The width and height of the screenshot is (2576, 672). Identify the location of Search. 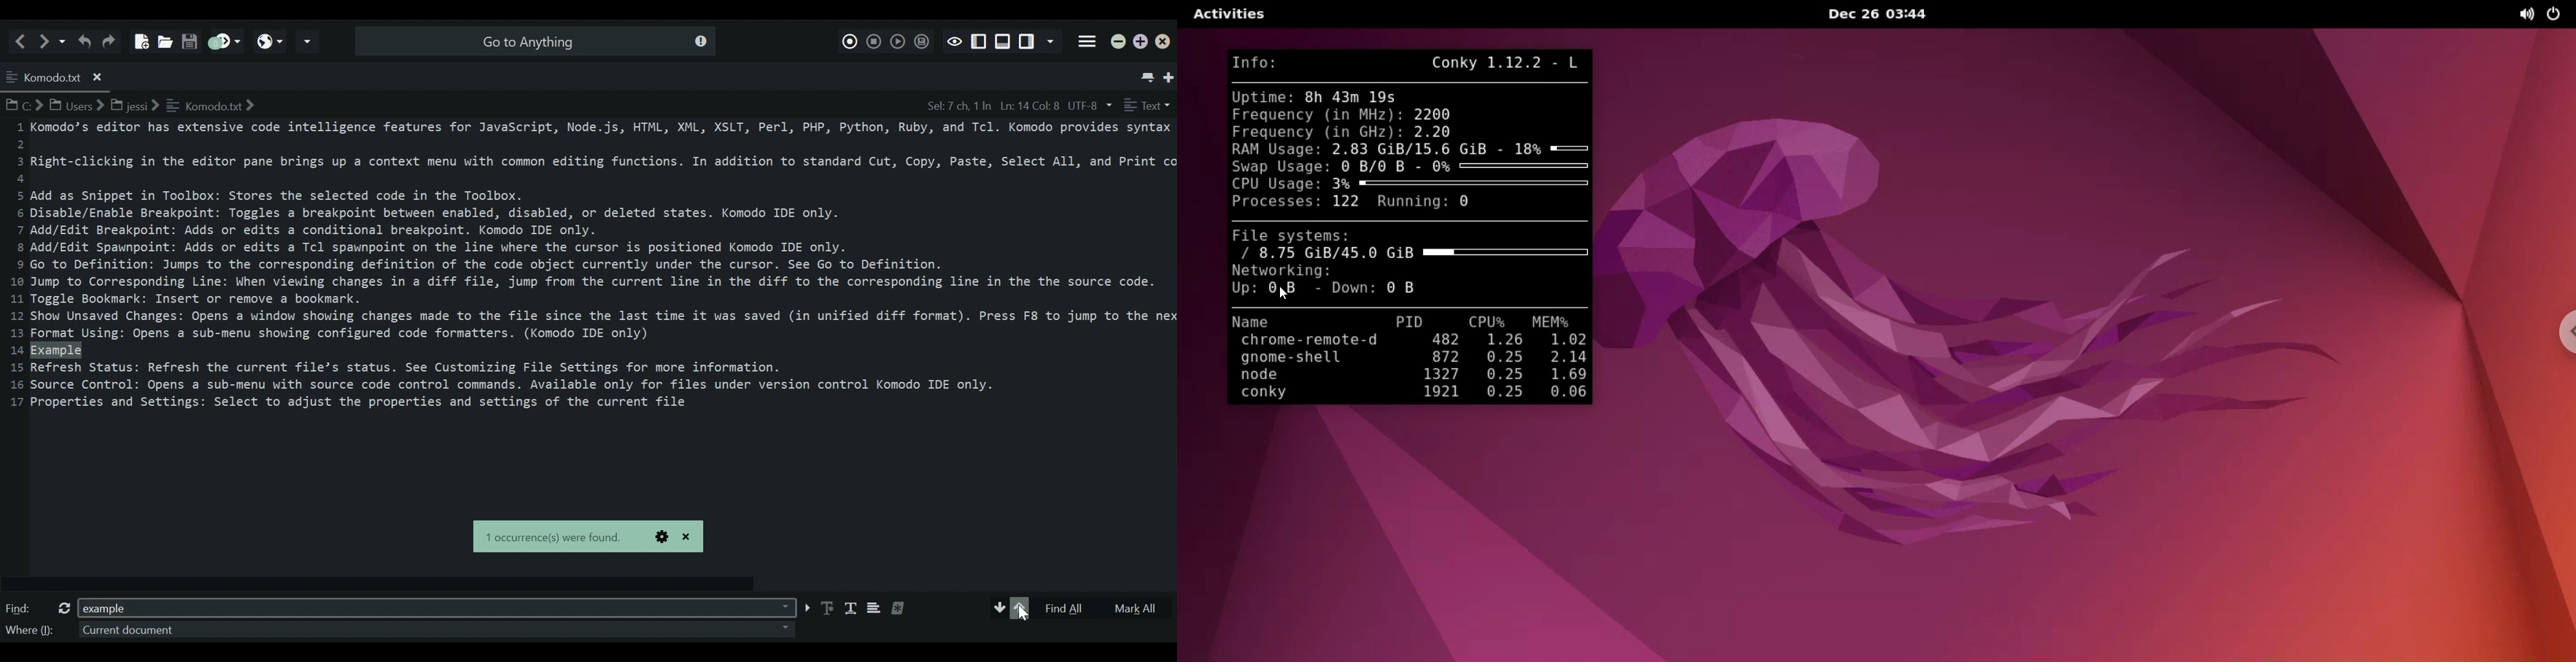
(533, 40).